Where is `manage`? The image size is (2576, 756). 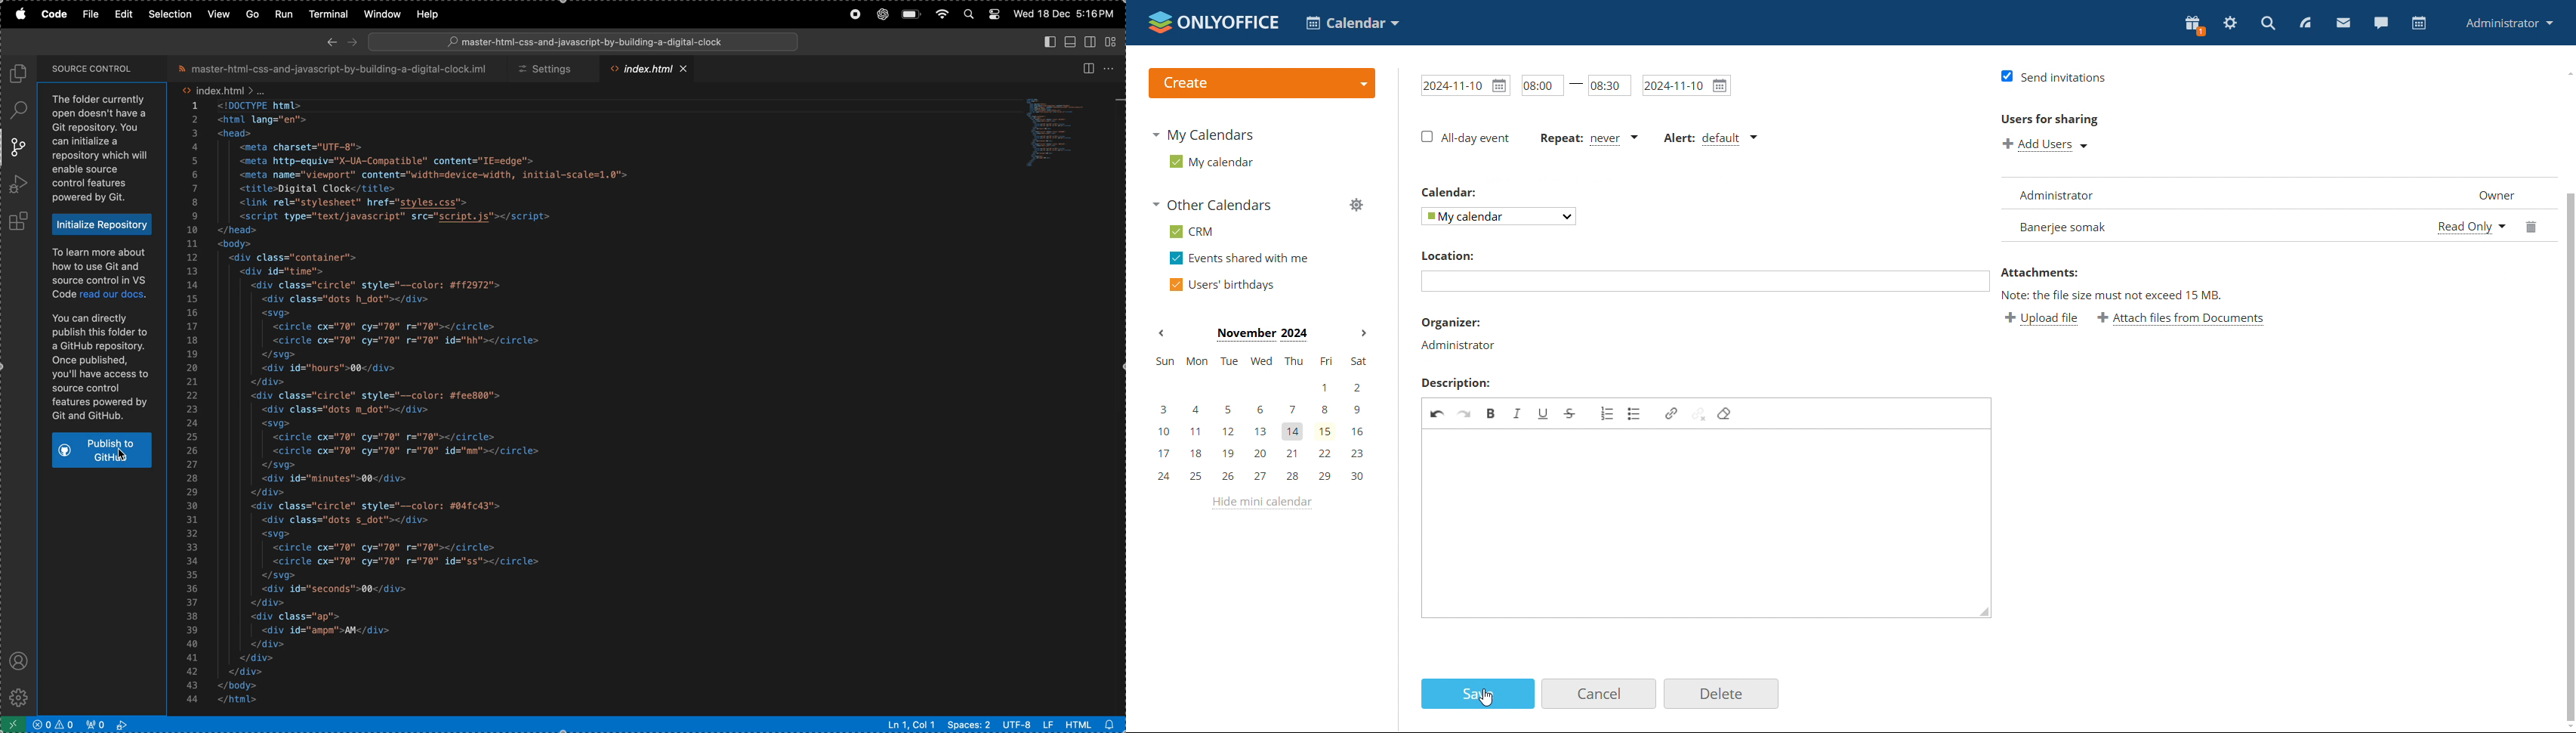
manage is located at coordinates (1356, 204).